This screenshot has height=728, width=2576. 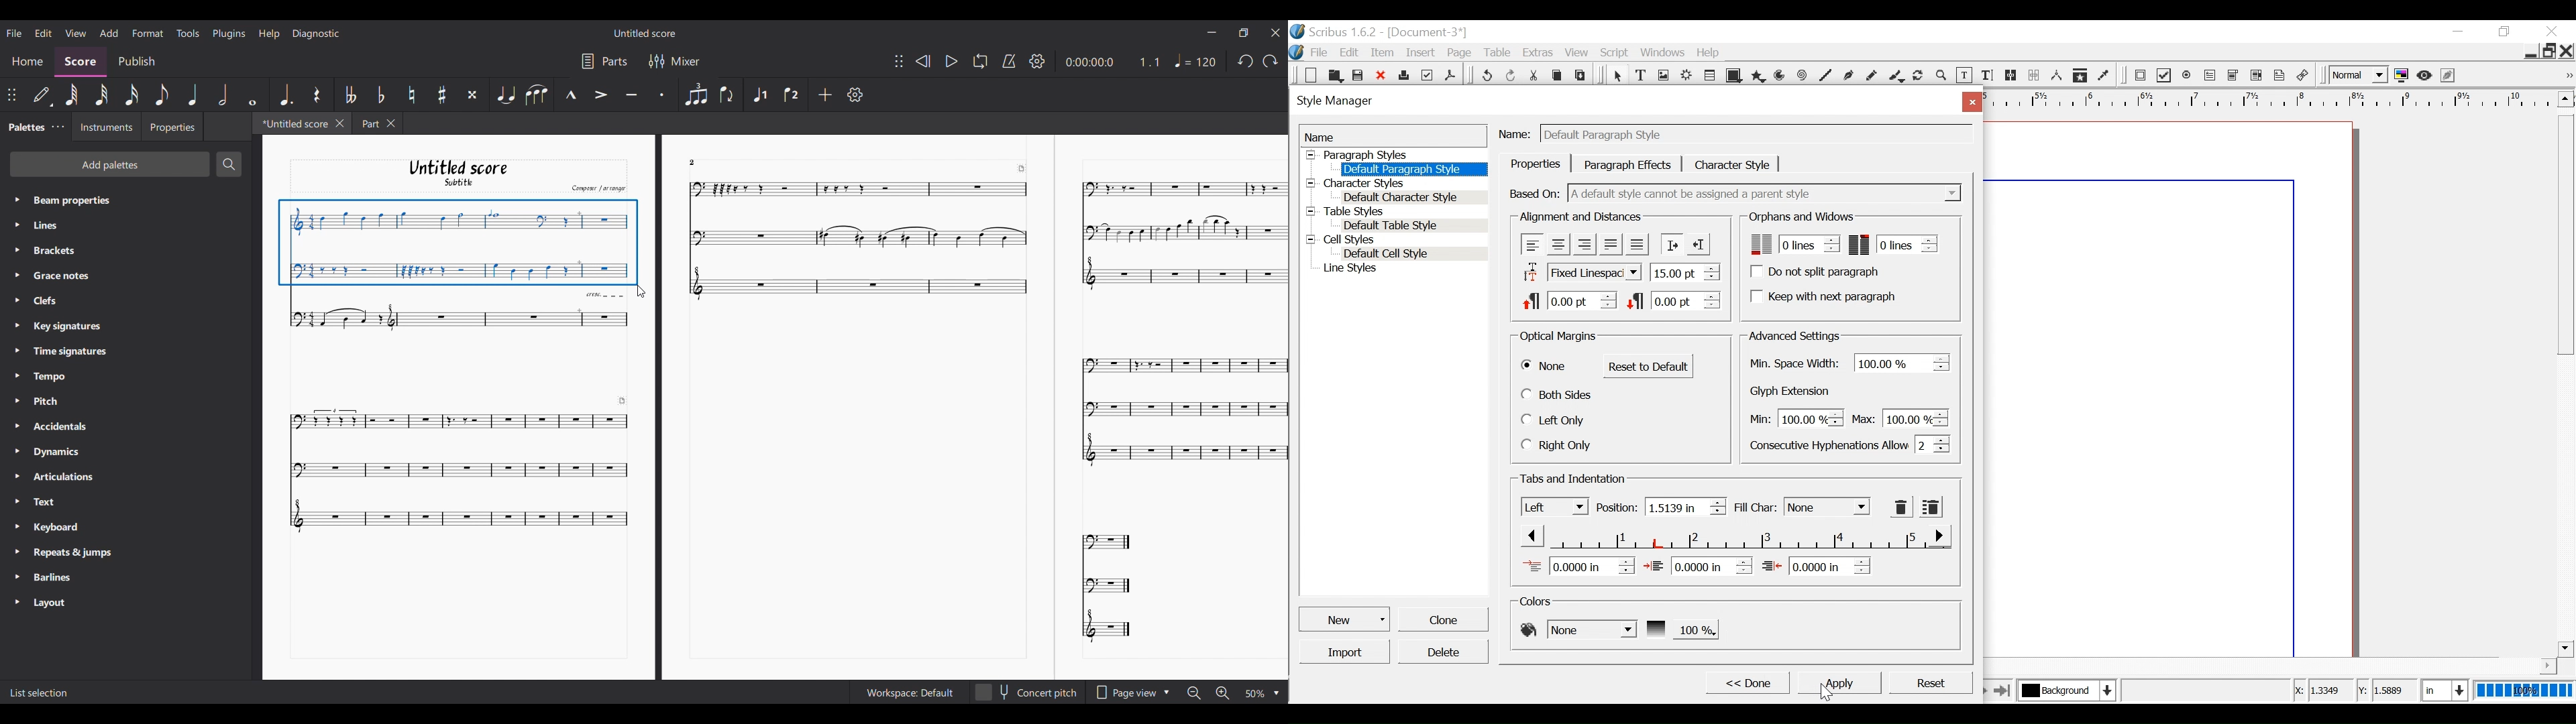 I want to click on Voice 2, so click(x=790, y=95).